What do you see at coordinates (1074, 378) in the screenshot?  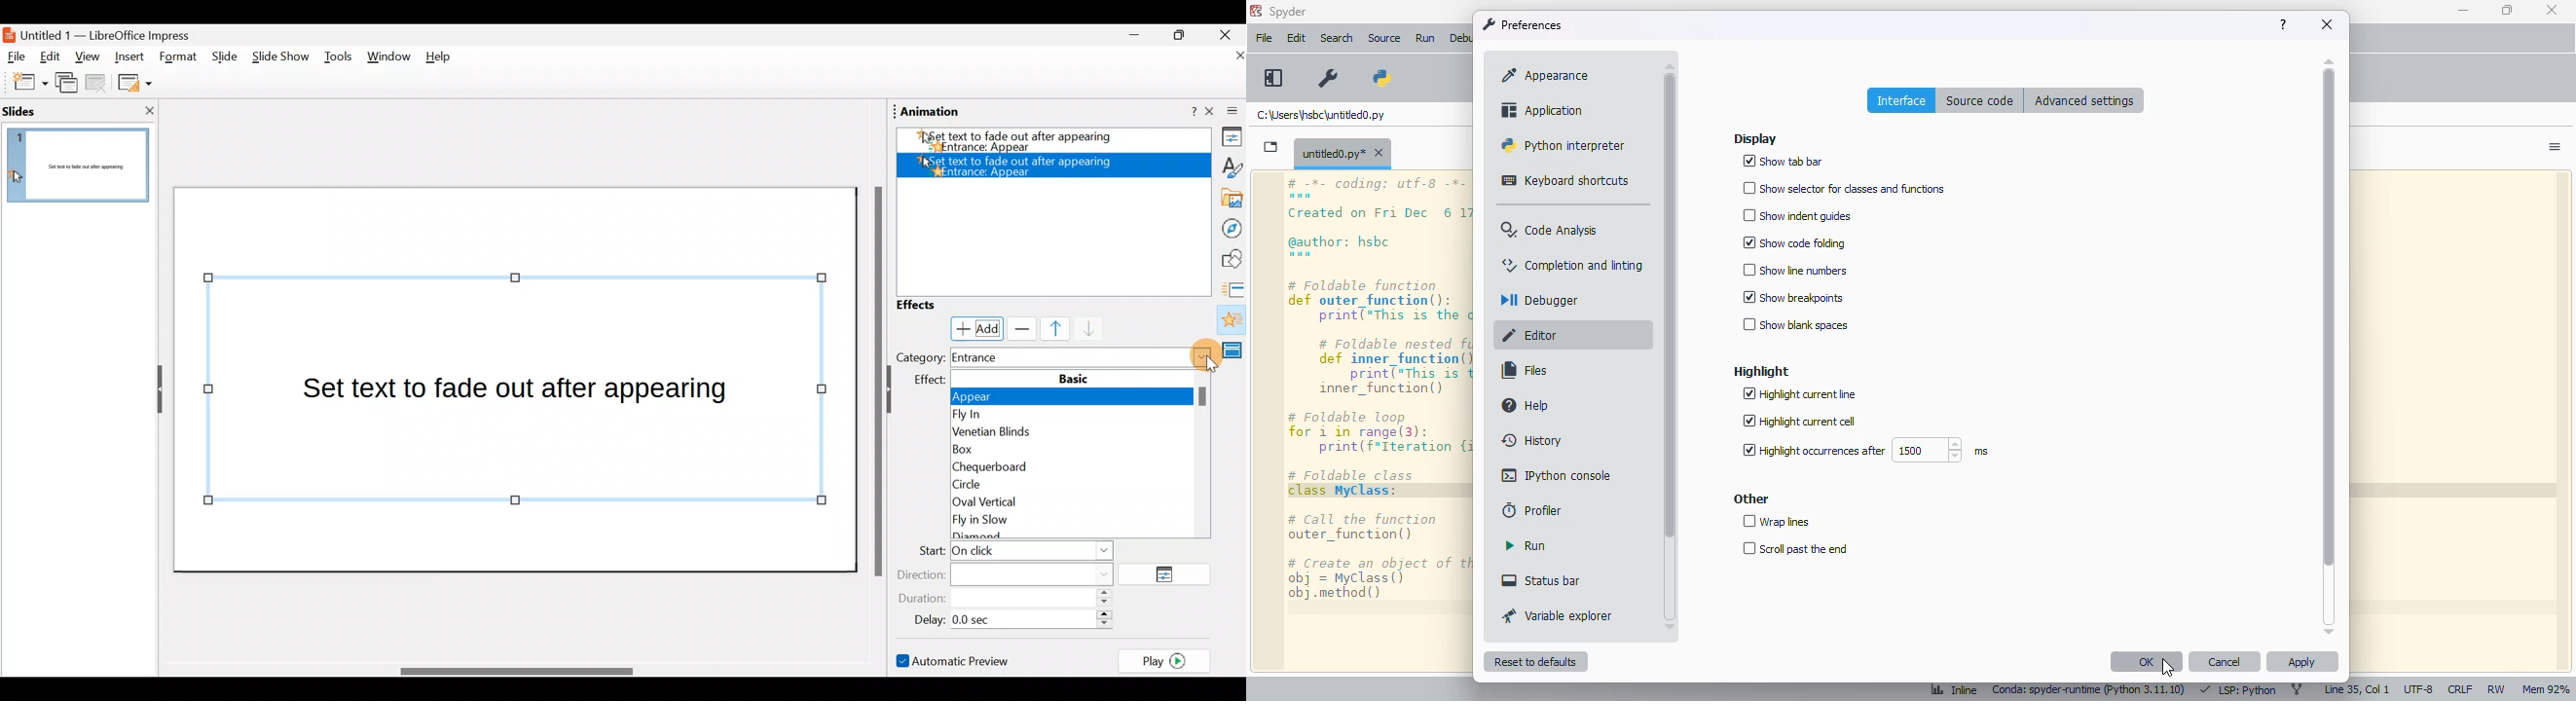 I see `Basic` at bounding box center [1074, 378].